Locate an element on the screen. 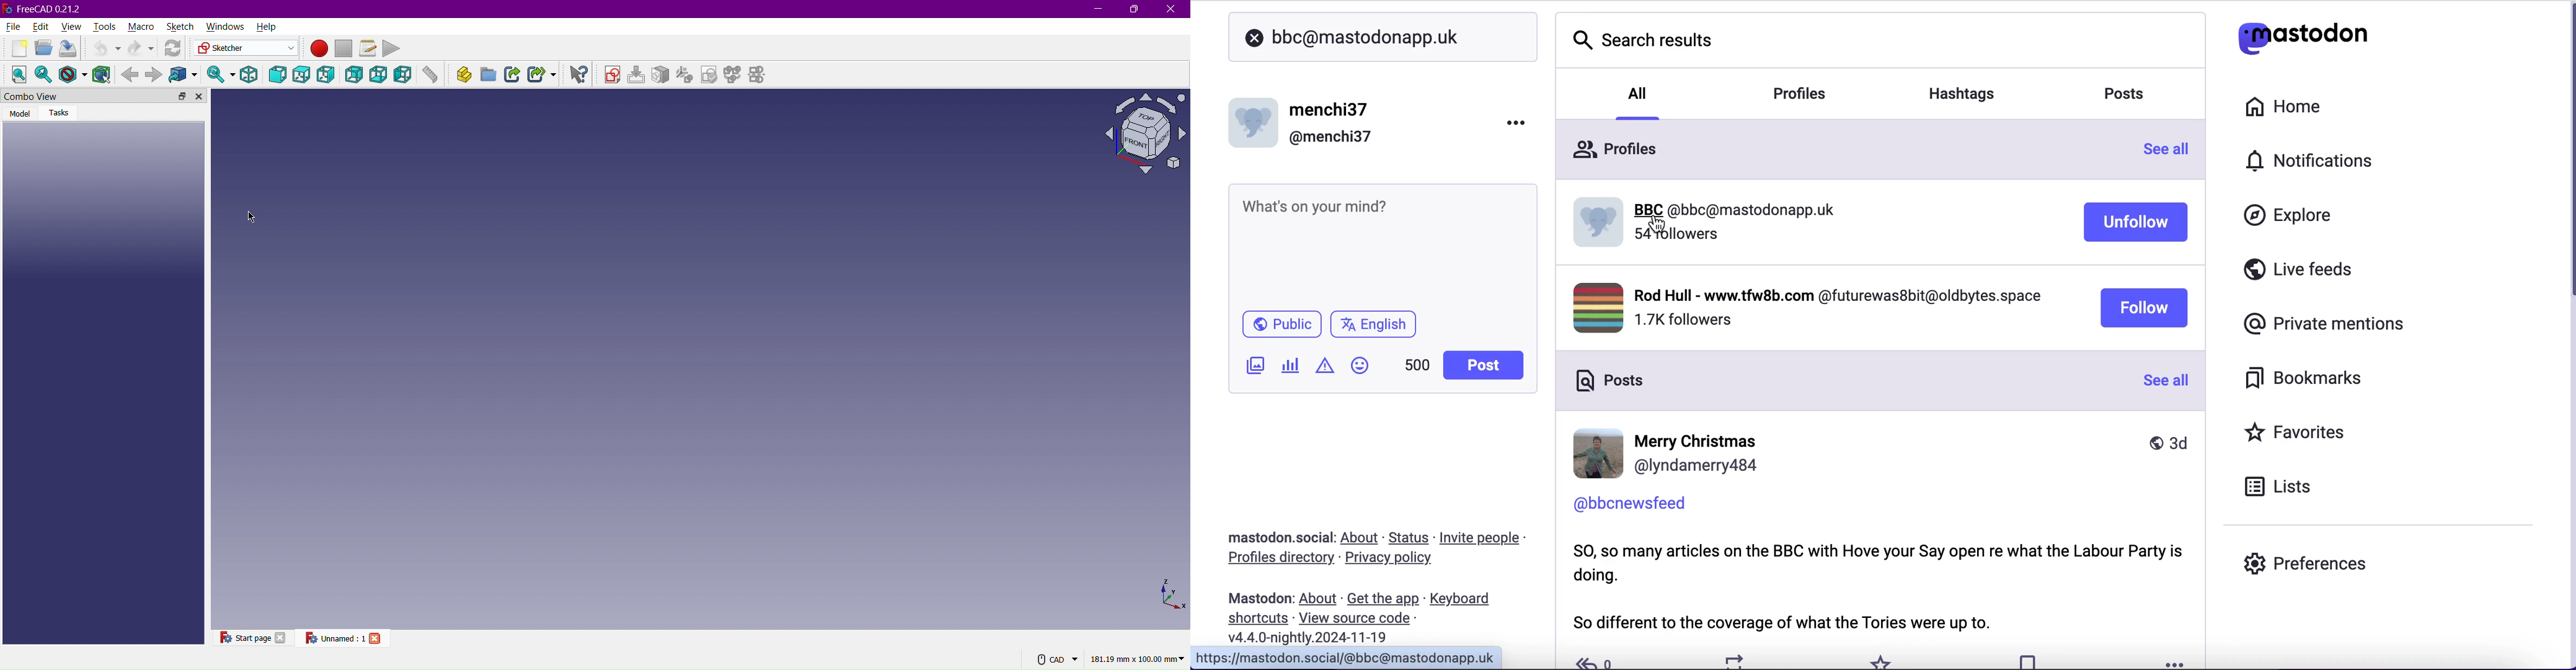 The height and width of the screenshot is (672, 2576). Background is located at coordinates (130, 73).